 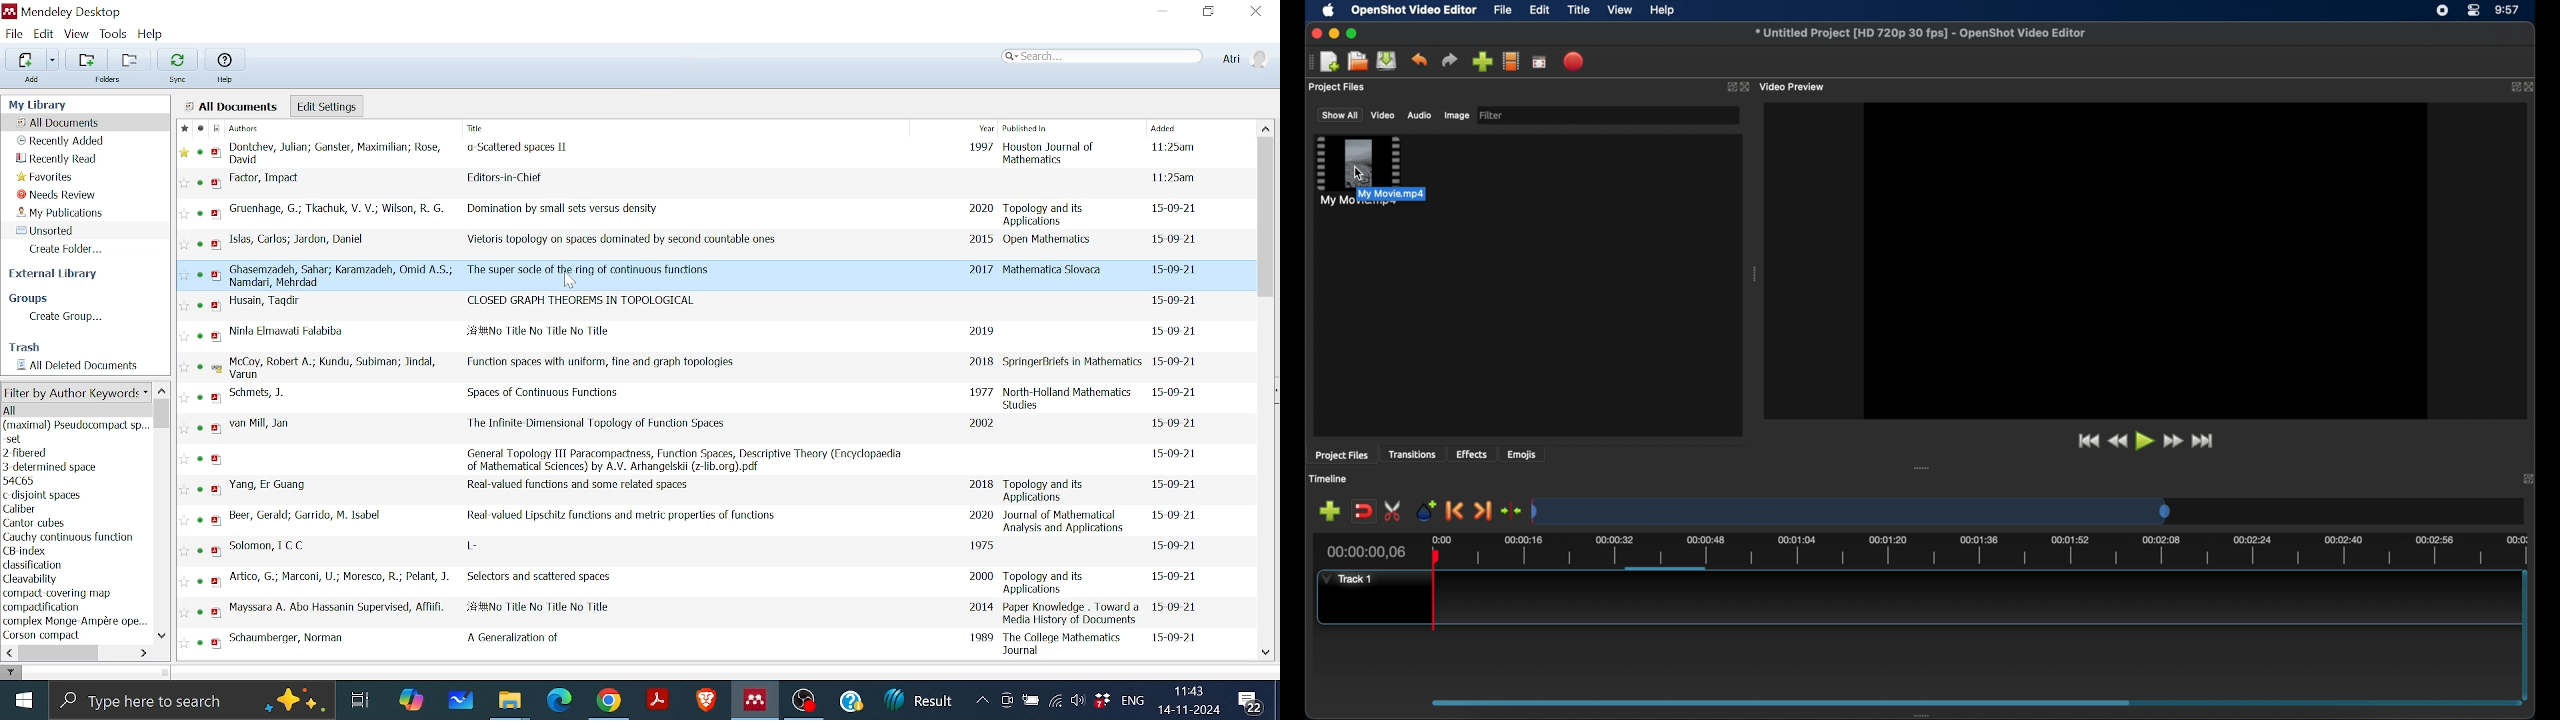 I want to click on 2-fibered, so click(x=29, y=452).